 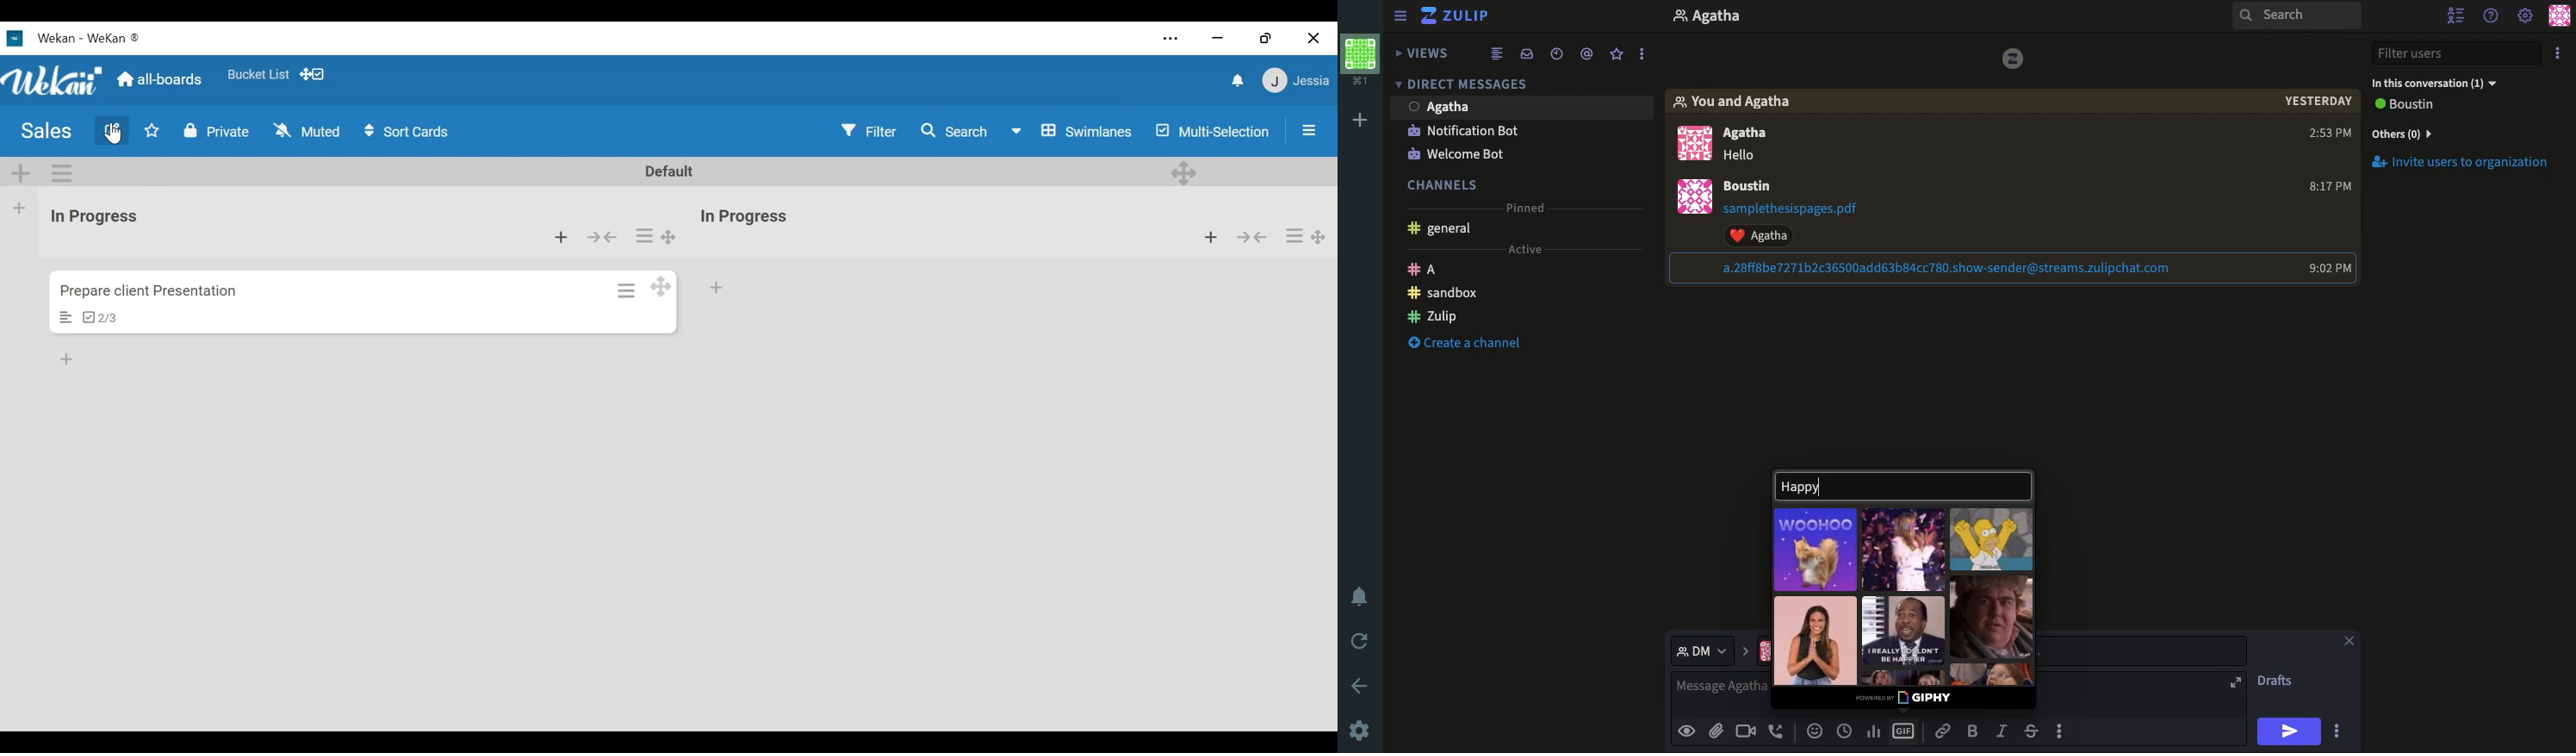 I want to click on Filter users, so click(x=2457, y=54).